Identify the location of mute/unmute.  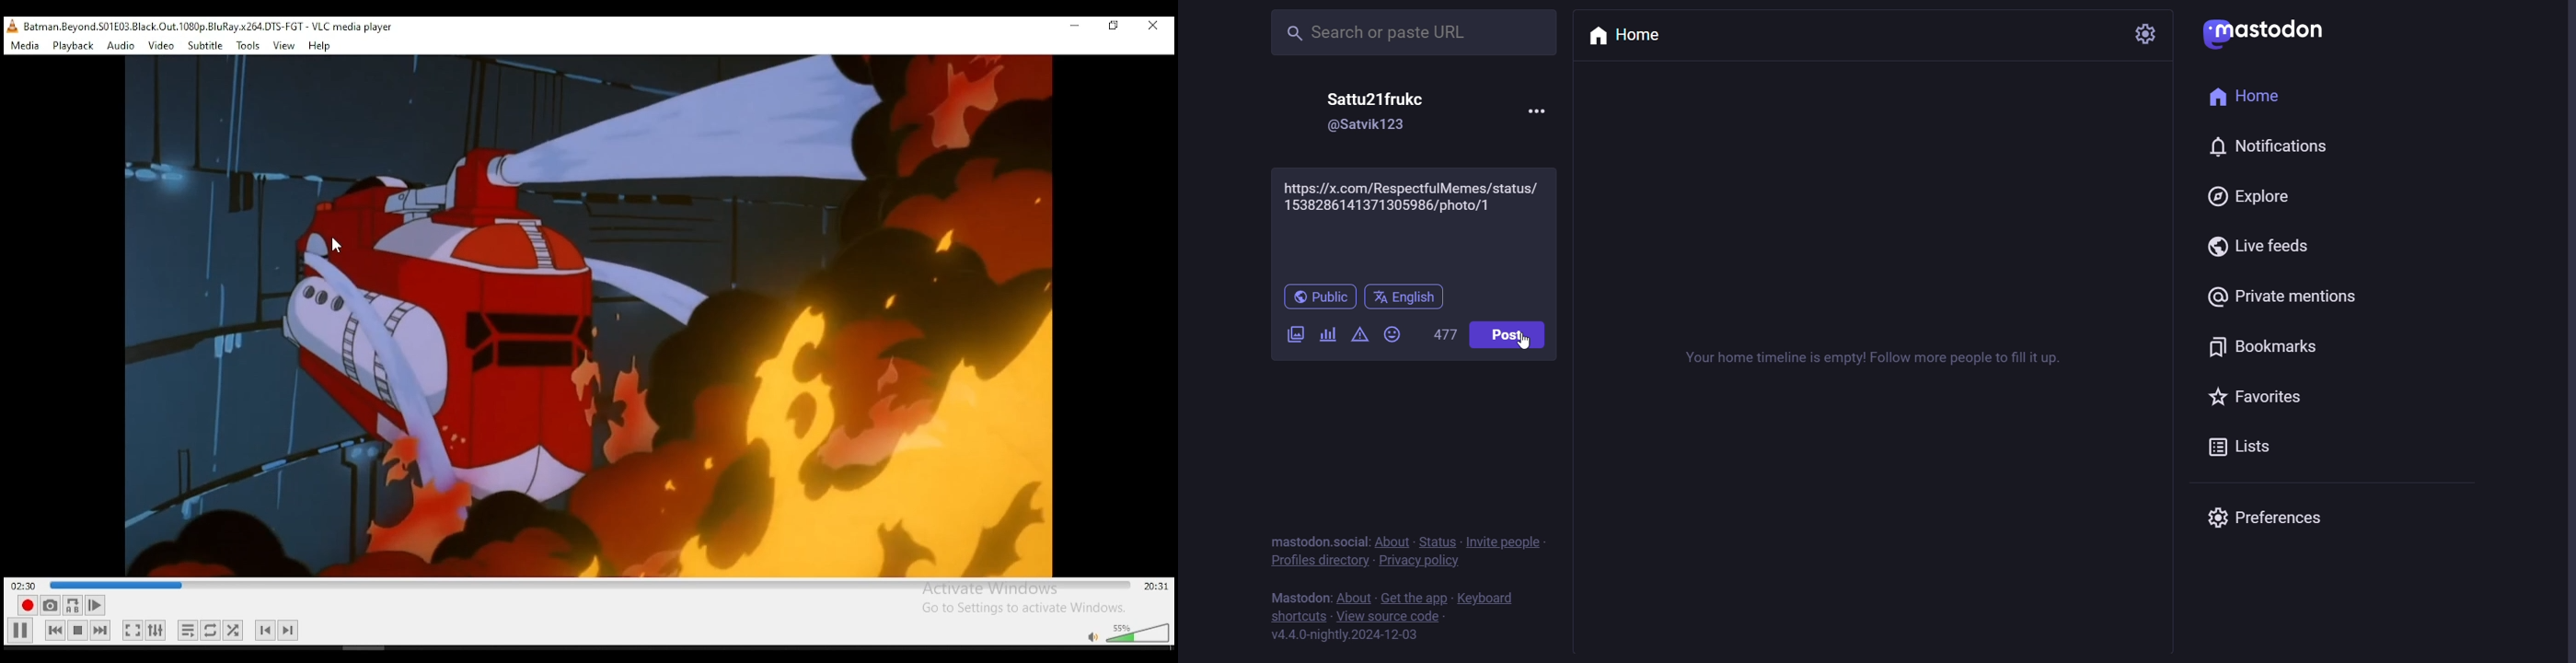
(1090, 635).